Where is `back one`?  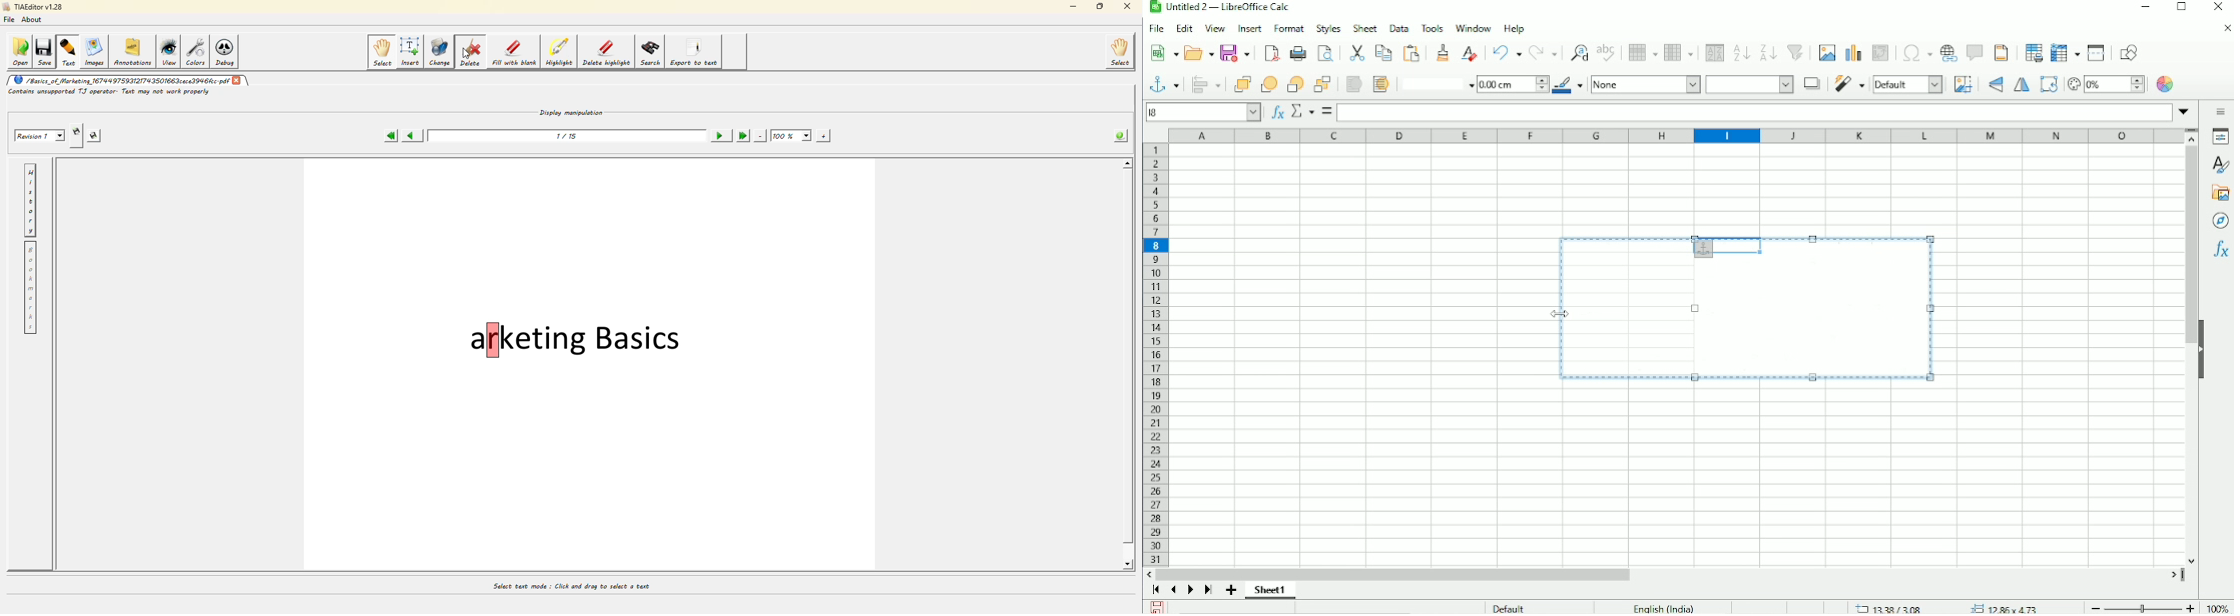 back one is located at coordinates (1295, 84).